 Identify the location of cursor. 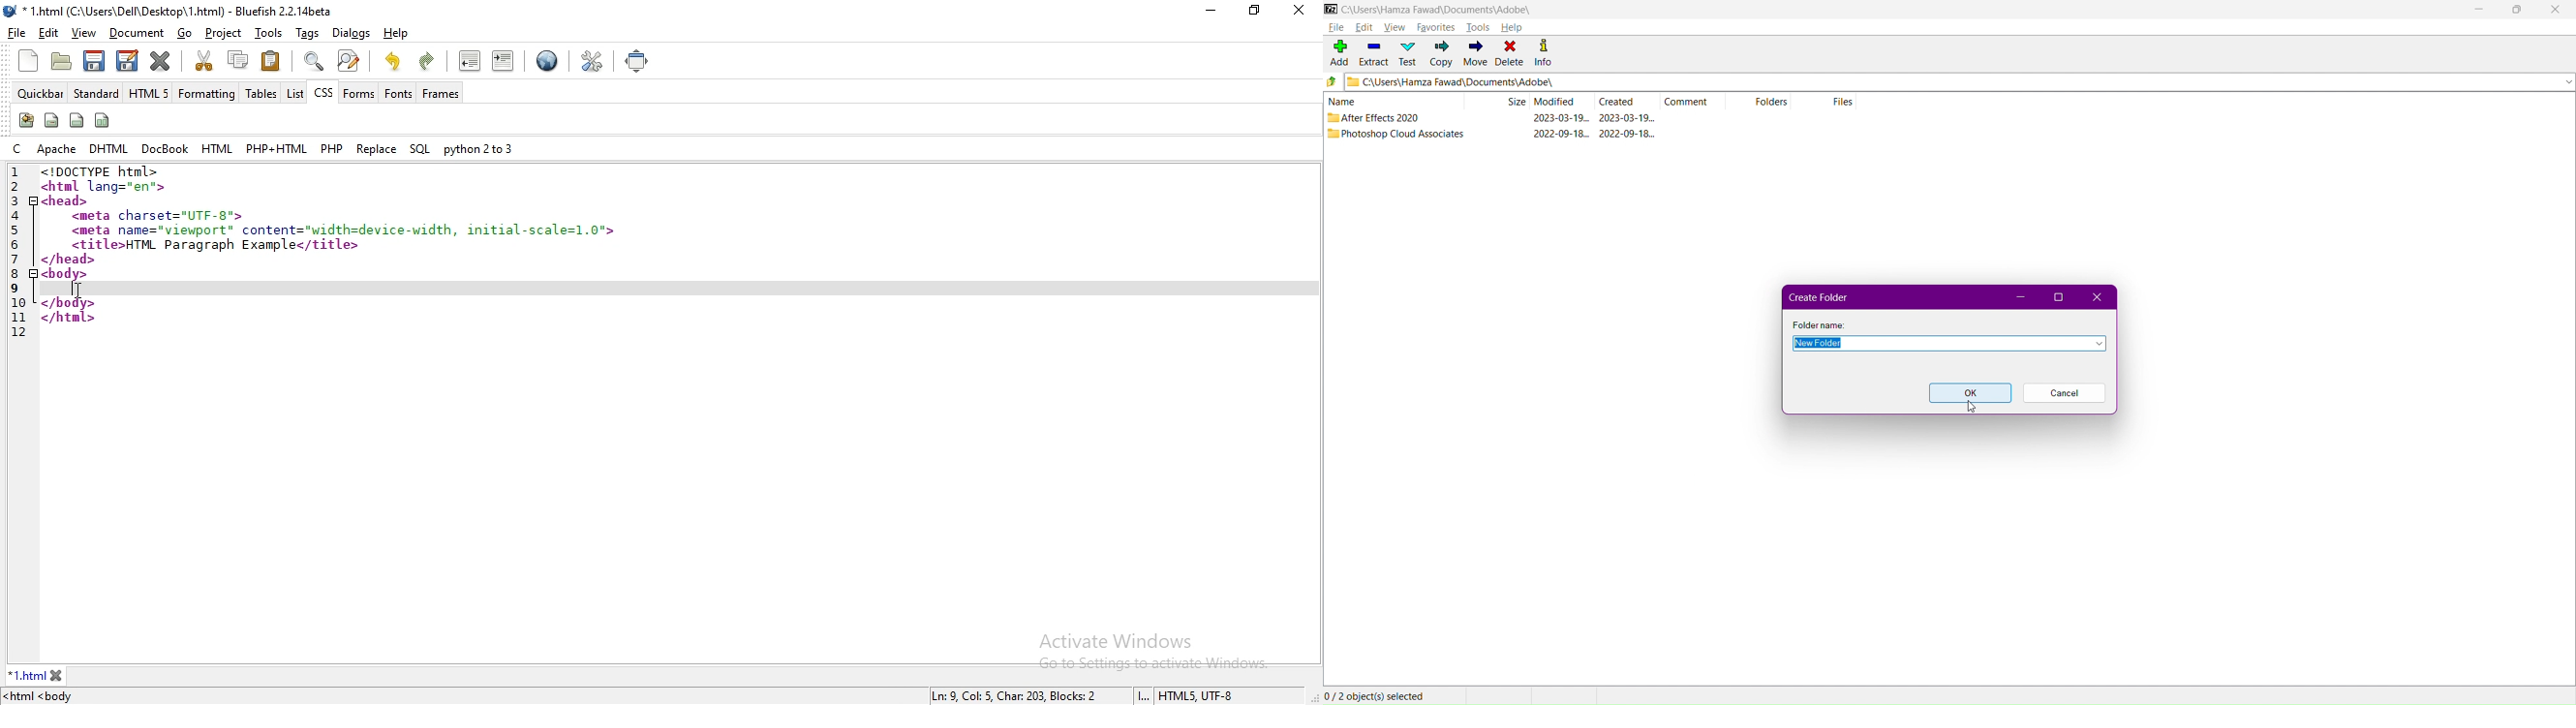
(79, 290).